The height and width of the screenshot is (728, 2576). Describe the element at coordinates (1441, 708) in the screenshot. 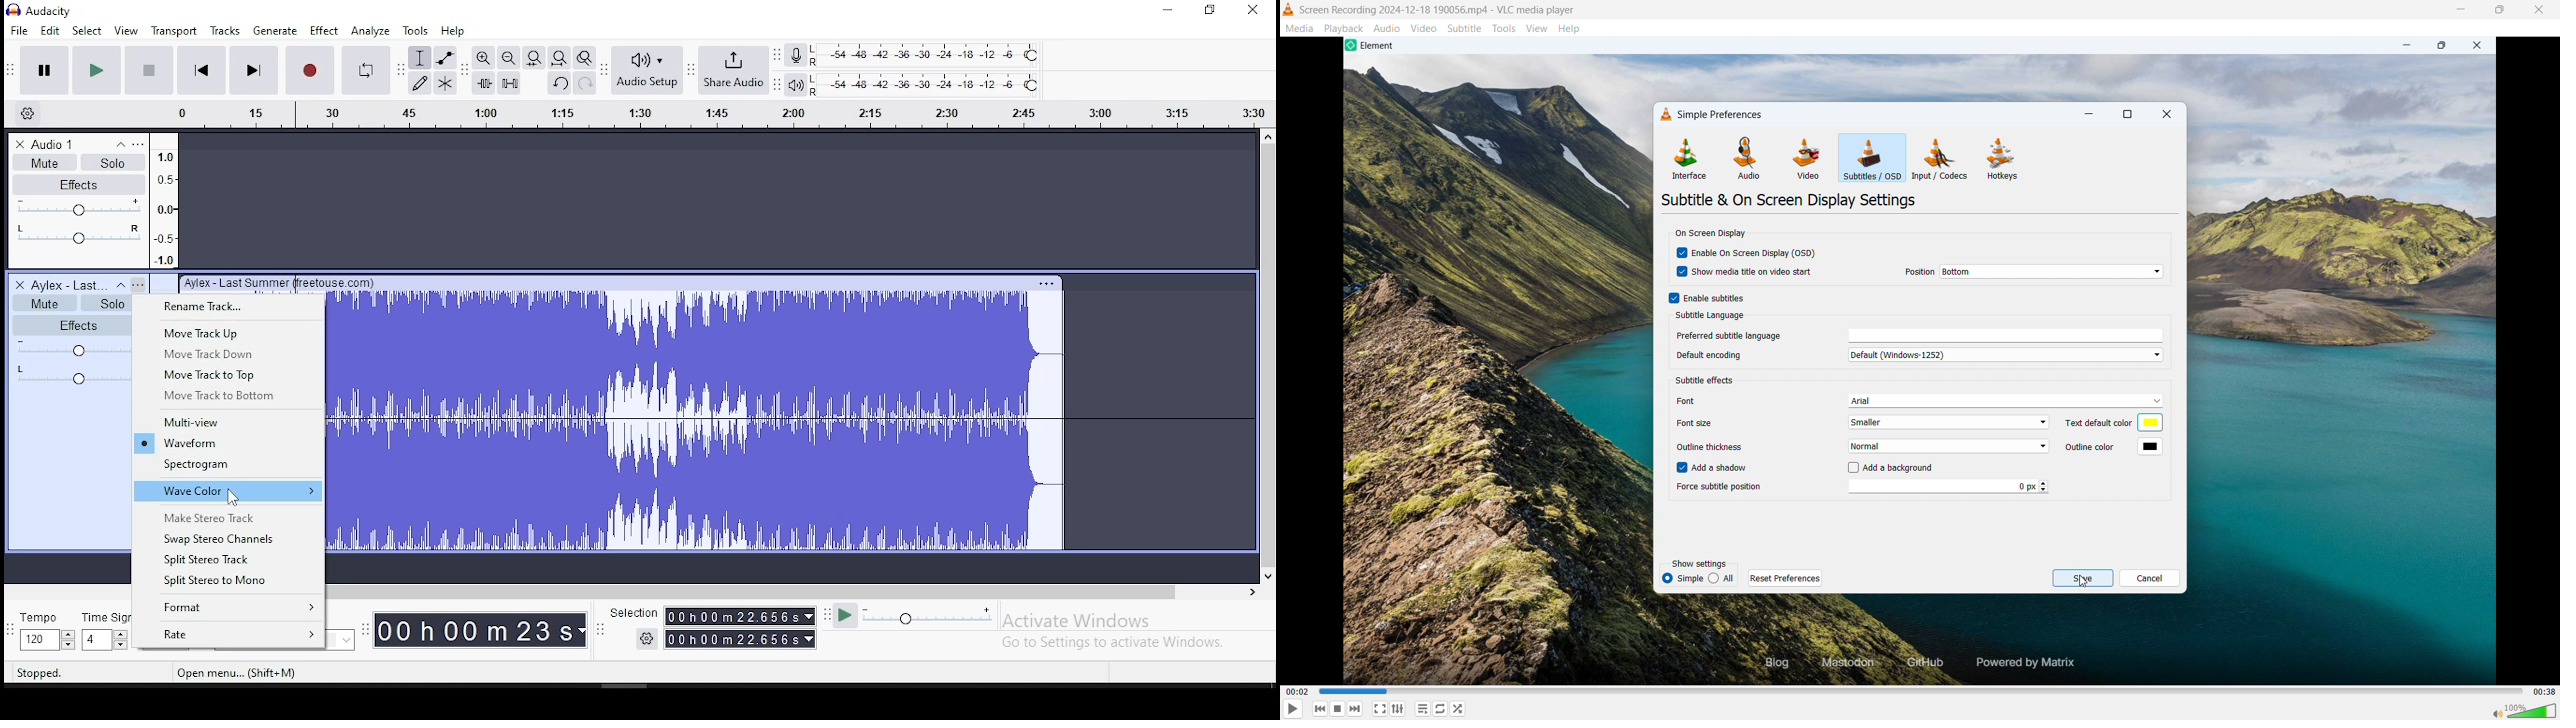

I see `Toggle between loop all, loop one & no loop ` at that location.